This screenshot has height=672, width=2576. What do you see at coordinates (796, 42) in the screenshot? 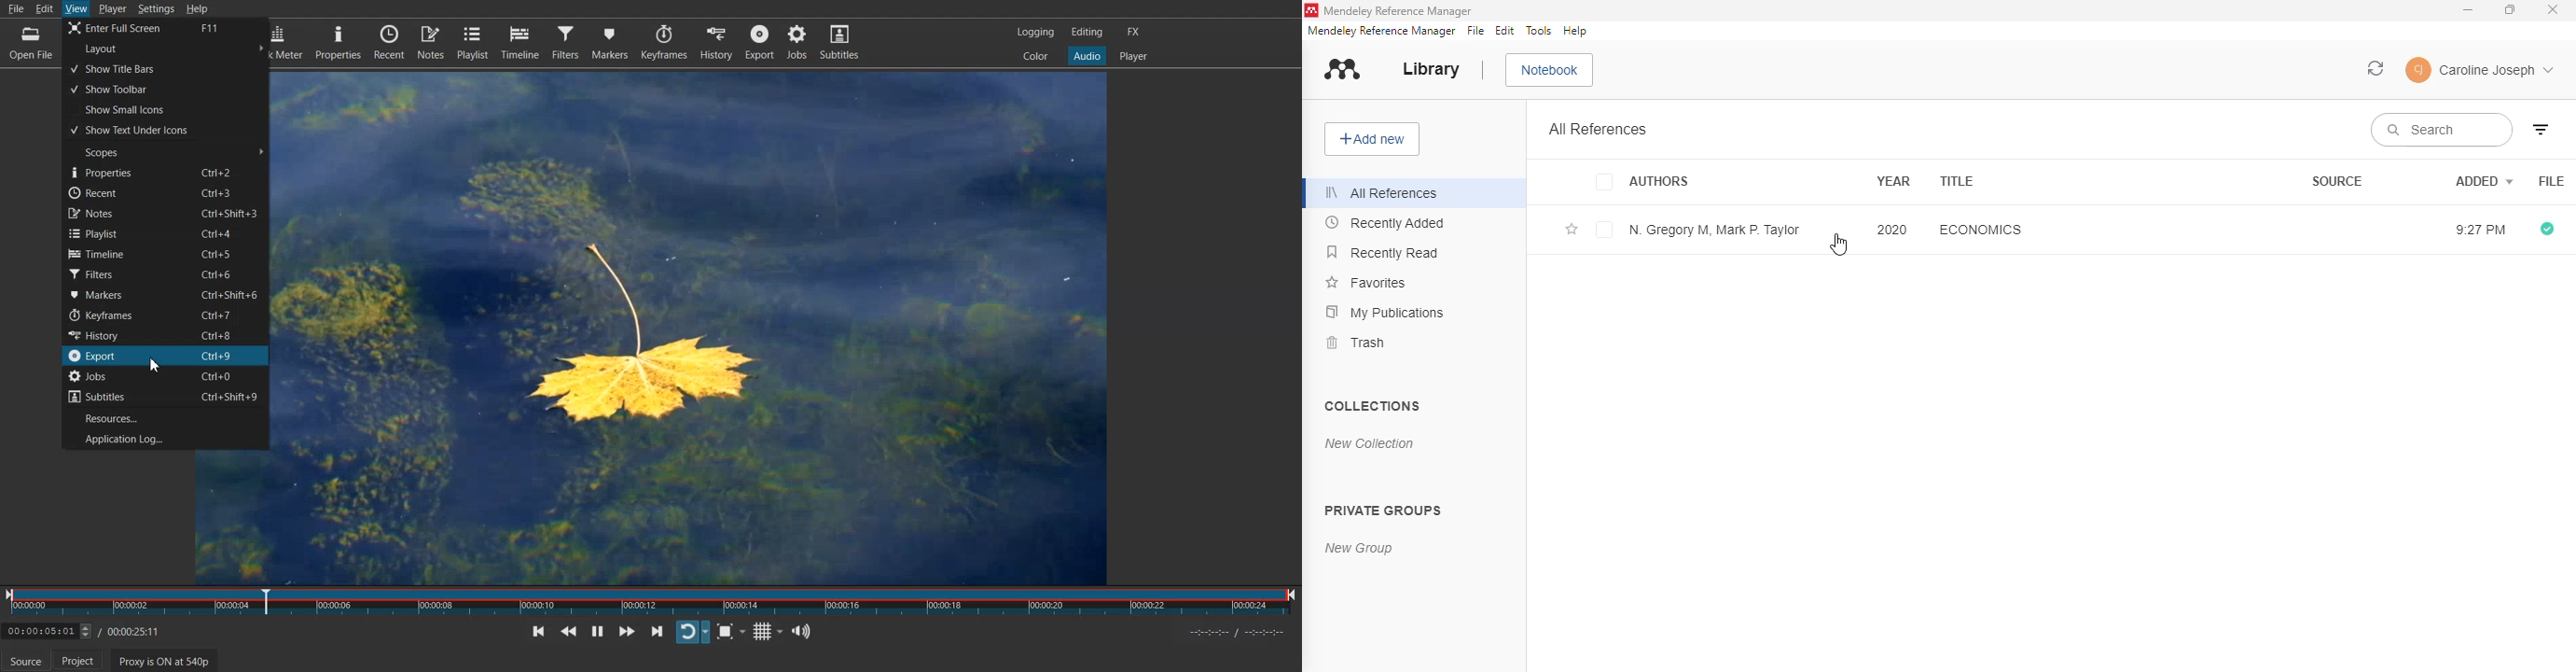
I see `Jobs` at bounding box center [796, 42].